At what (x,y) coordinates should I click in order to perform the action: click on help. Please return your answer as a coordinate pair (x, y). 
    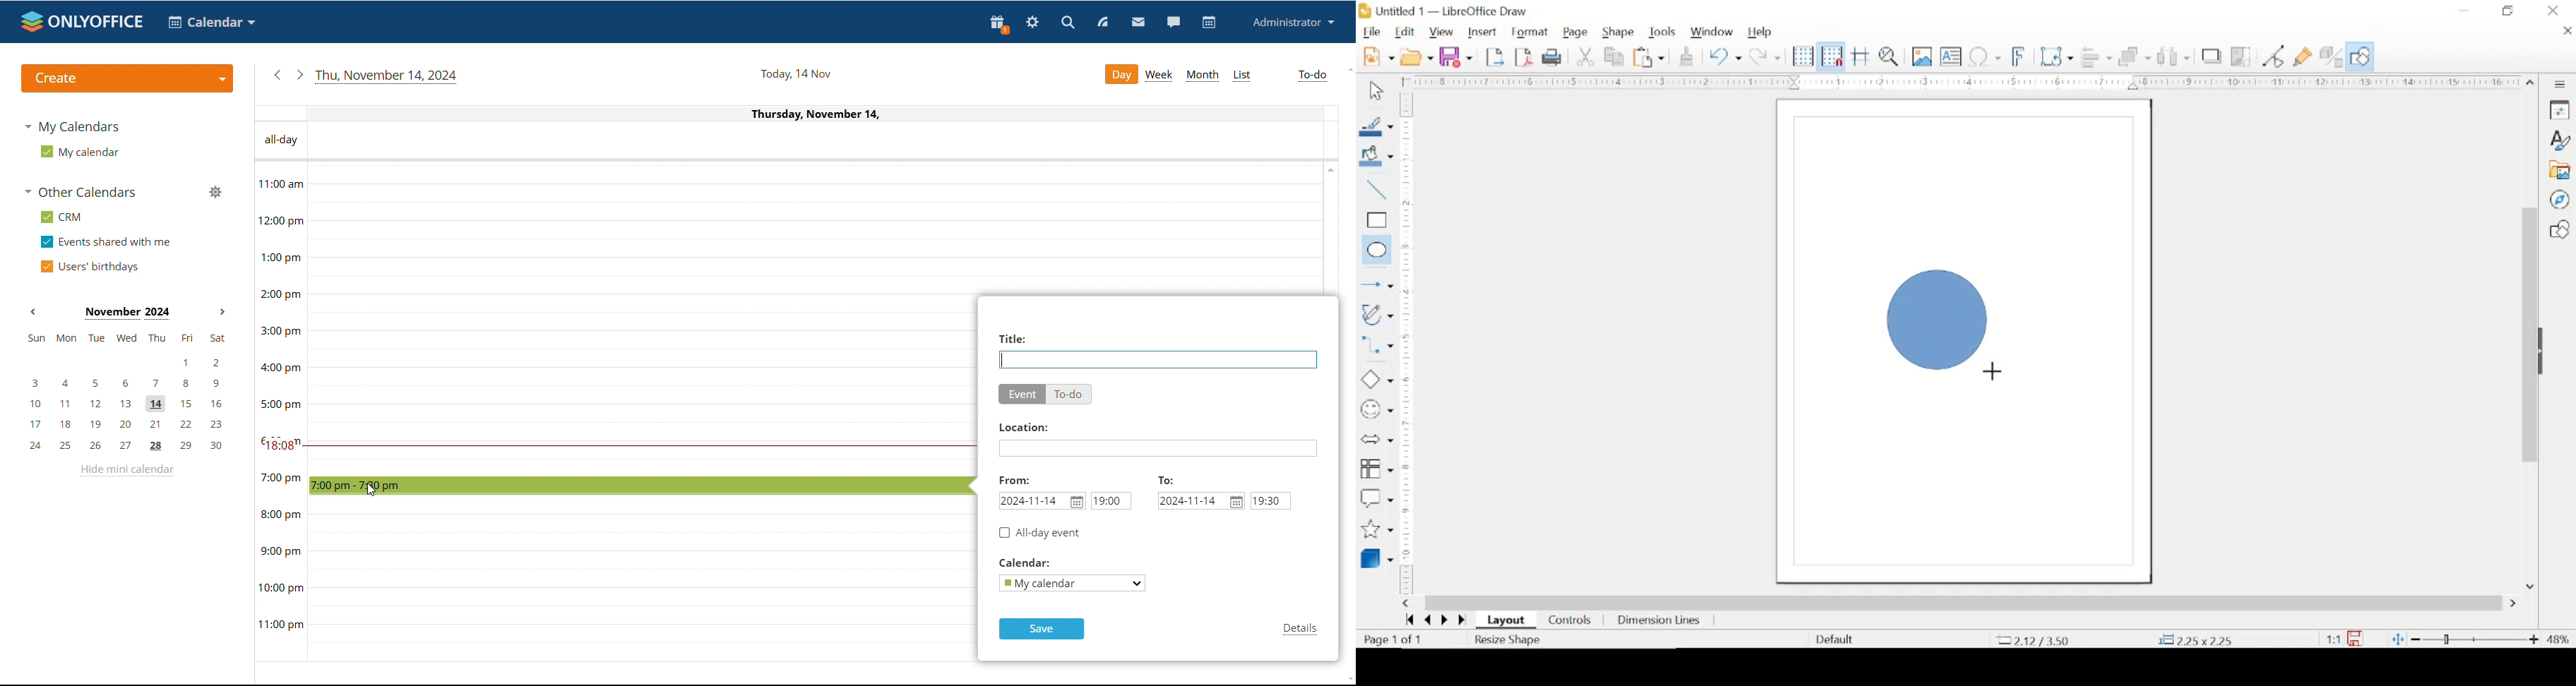
    Looking at the image, I should click on (1761, 33).